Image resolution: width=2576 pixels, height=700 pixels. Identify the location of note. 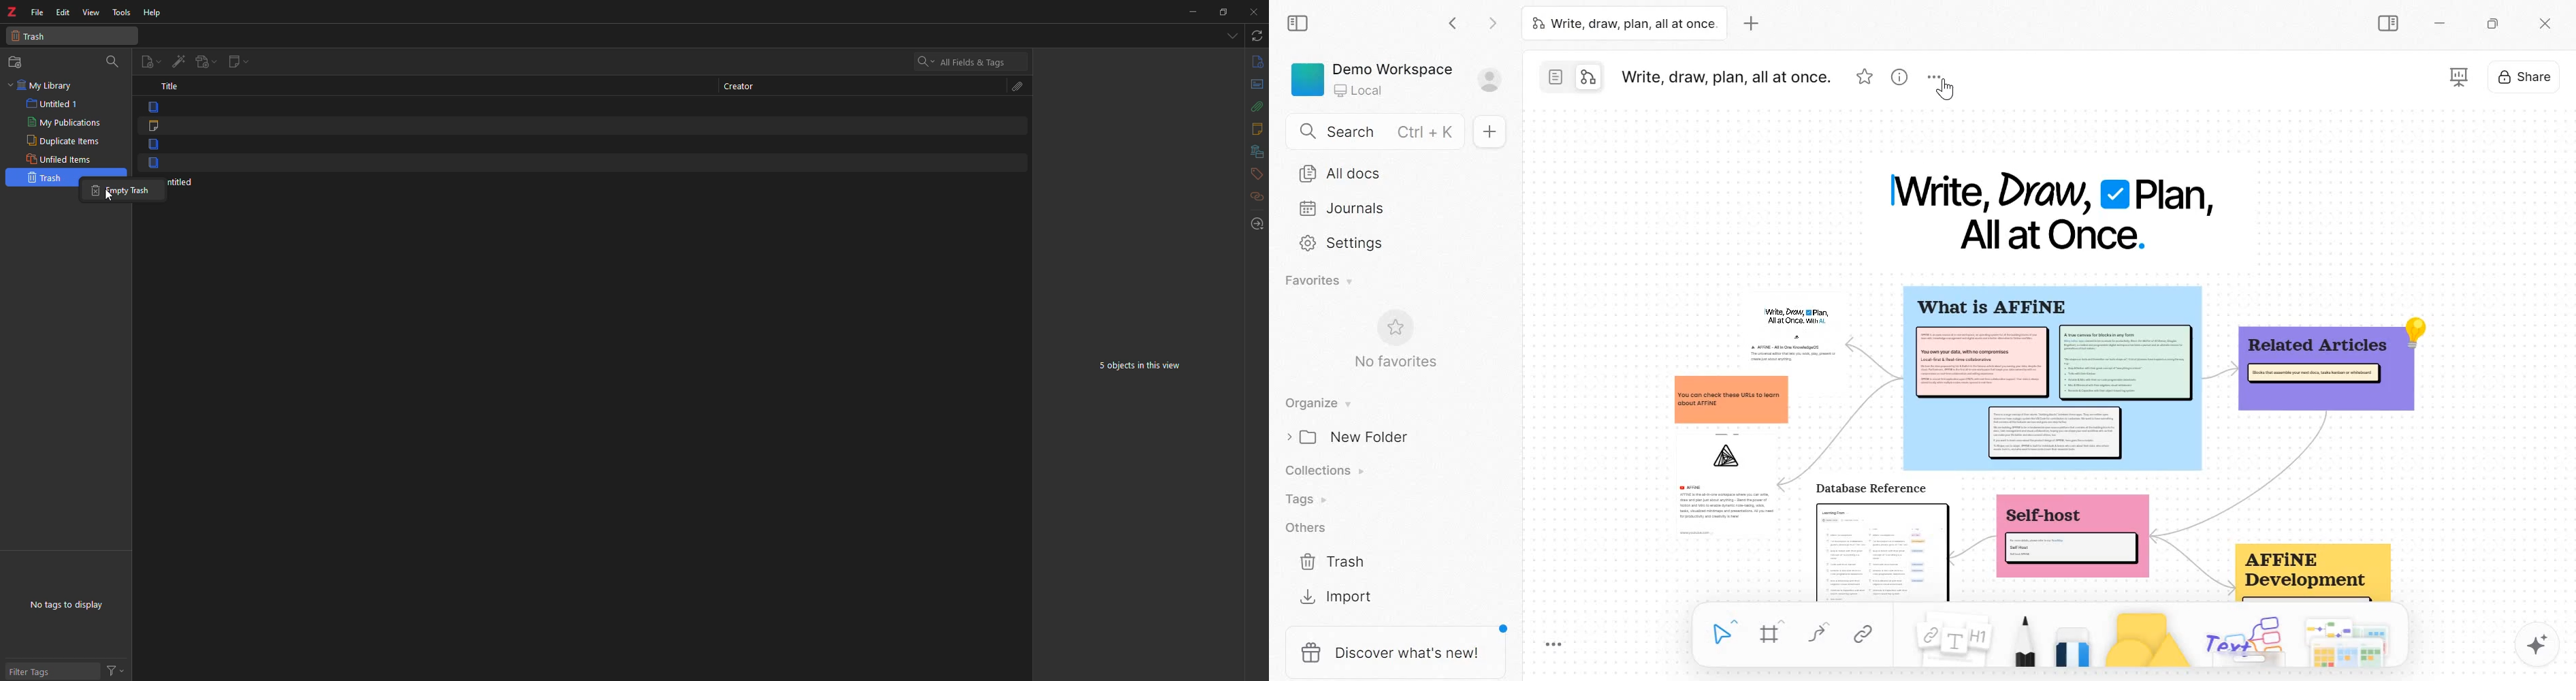
(153, 126).